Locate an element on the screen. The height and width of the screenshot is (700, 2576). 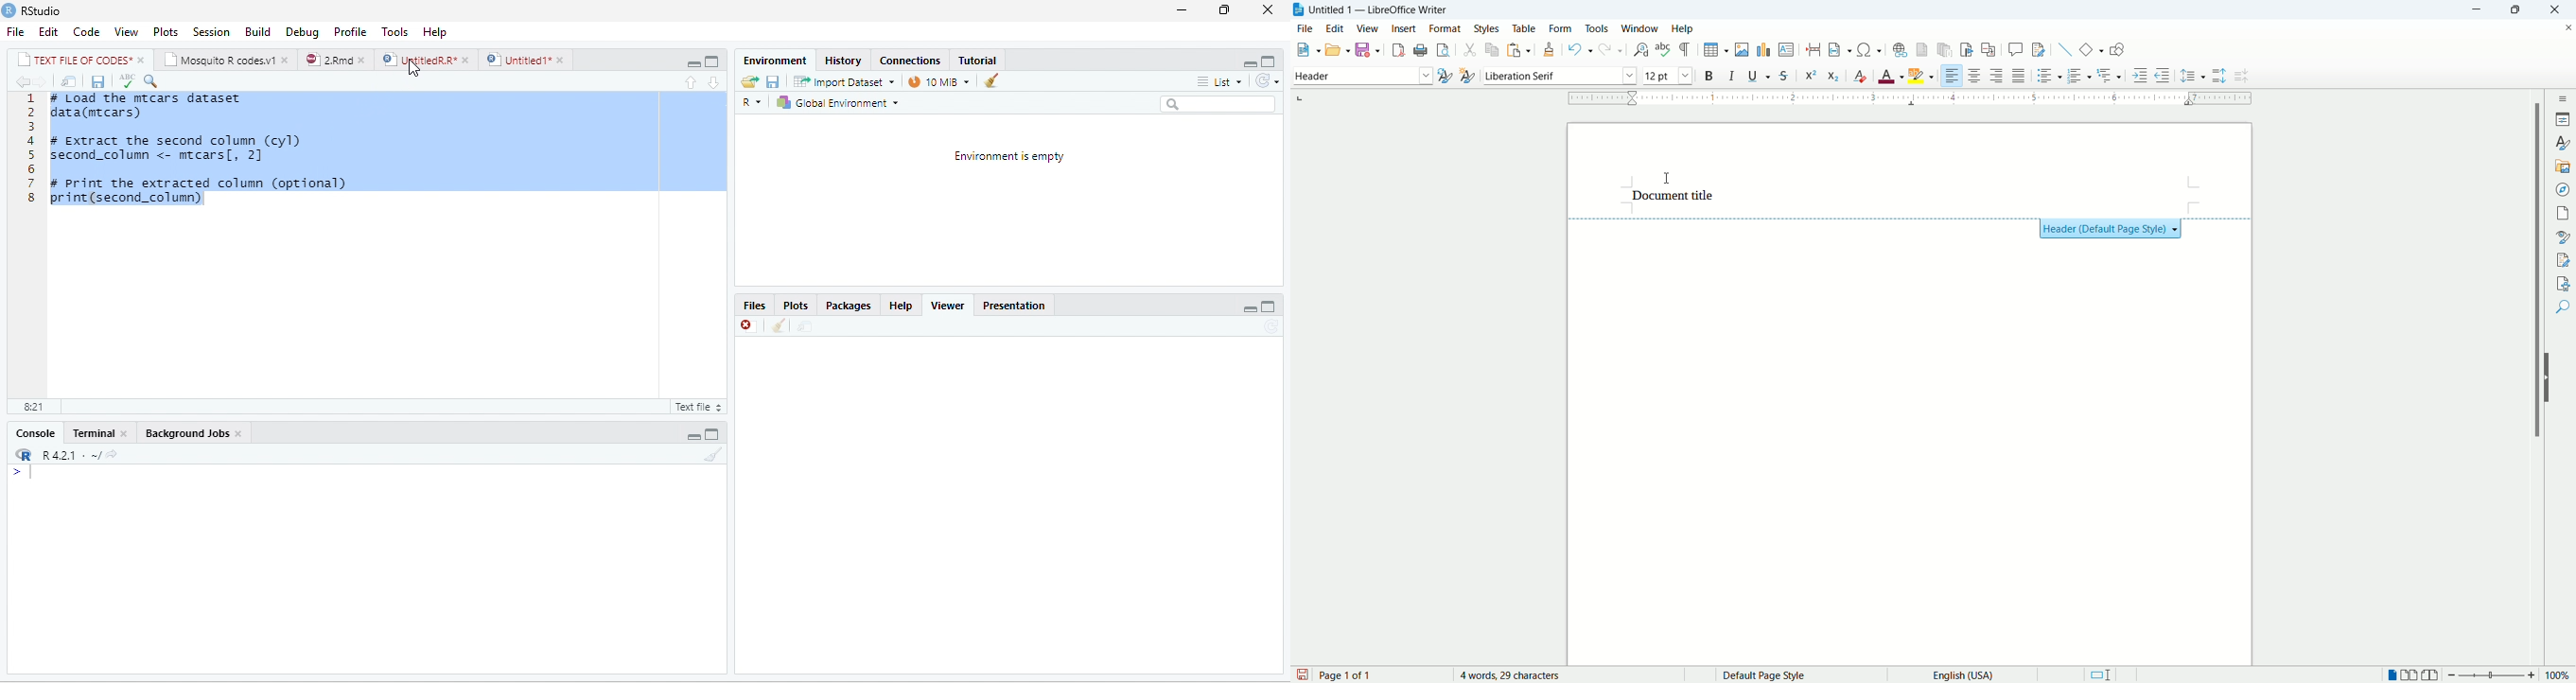
RStudio logo is located at coordinates (9, 10).